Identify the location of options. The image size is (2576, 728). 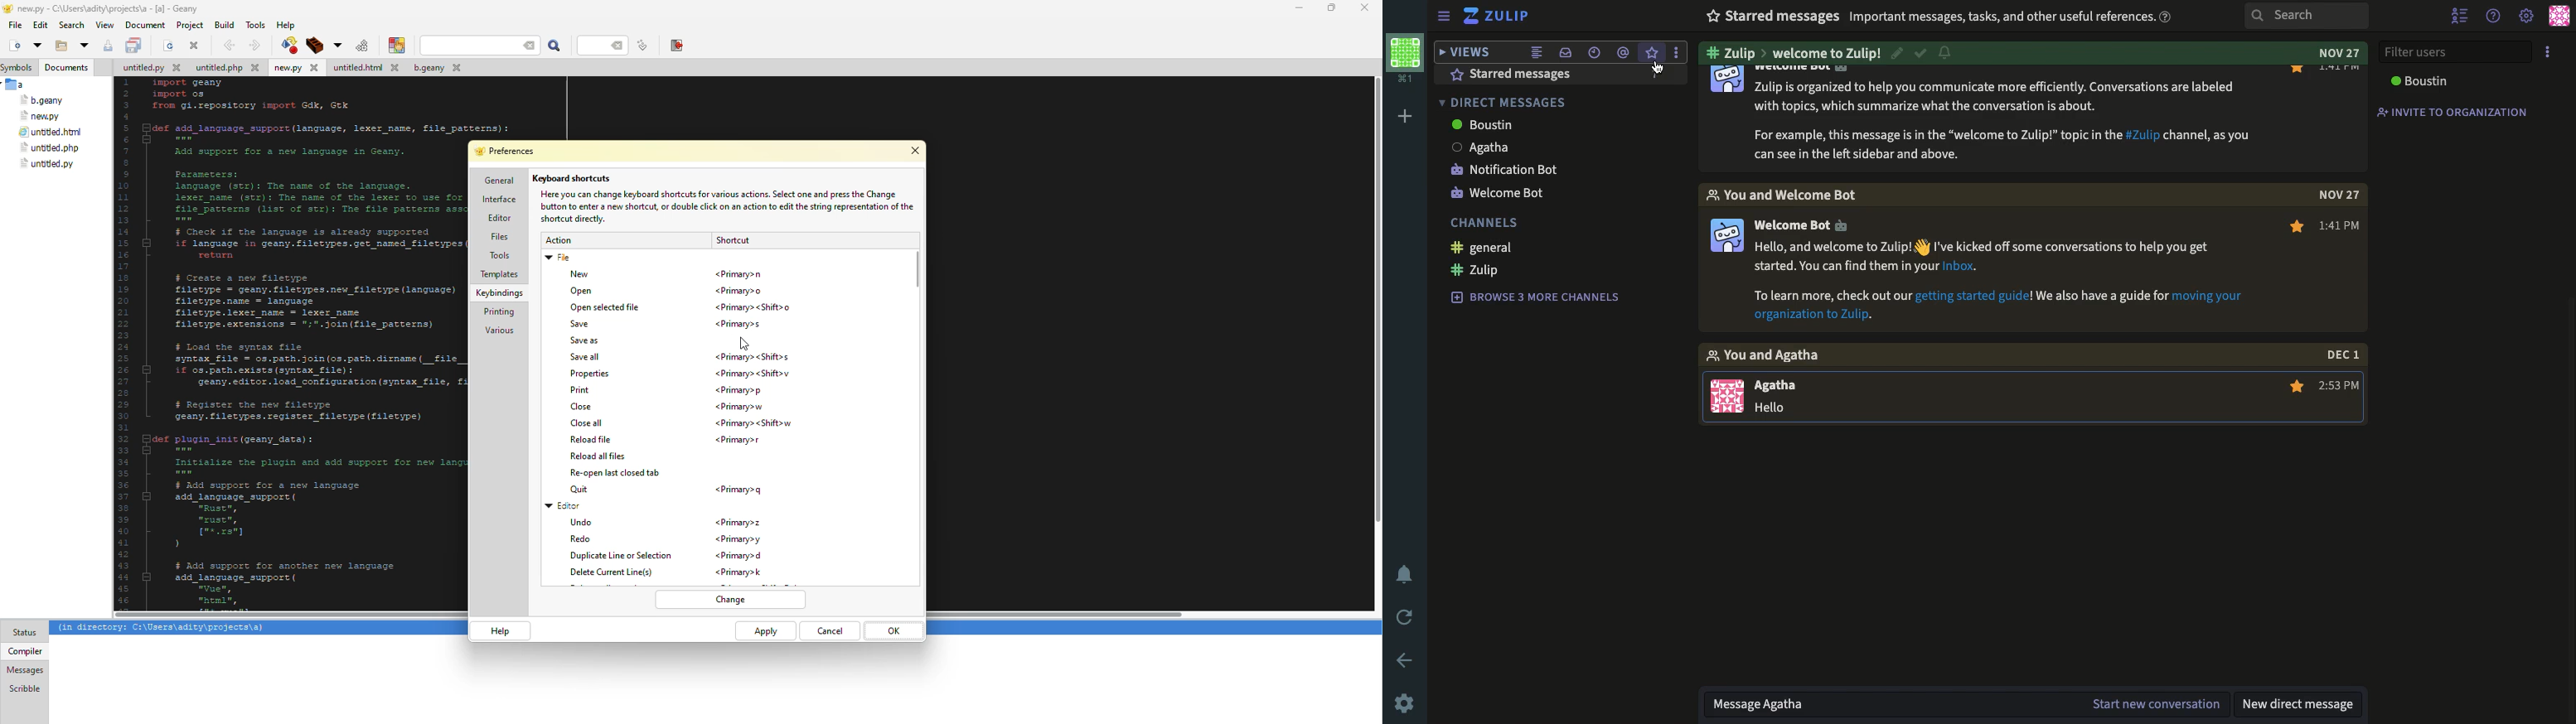
(2548, 53).